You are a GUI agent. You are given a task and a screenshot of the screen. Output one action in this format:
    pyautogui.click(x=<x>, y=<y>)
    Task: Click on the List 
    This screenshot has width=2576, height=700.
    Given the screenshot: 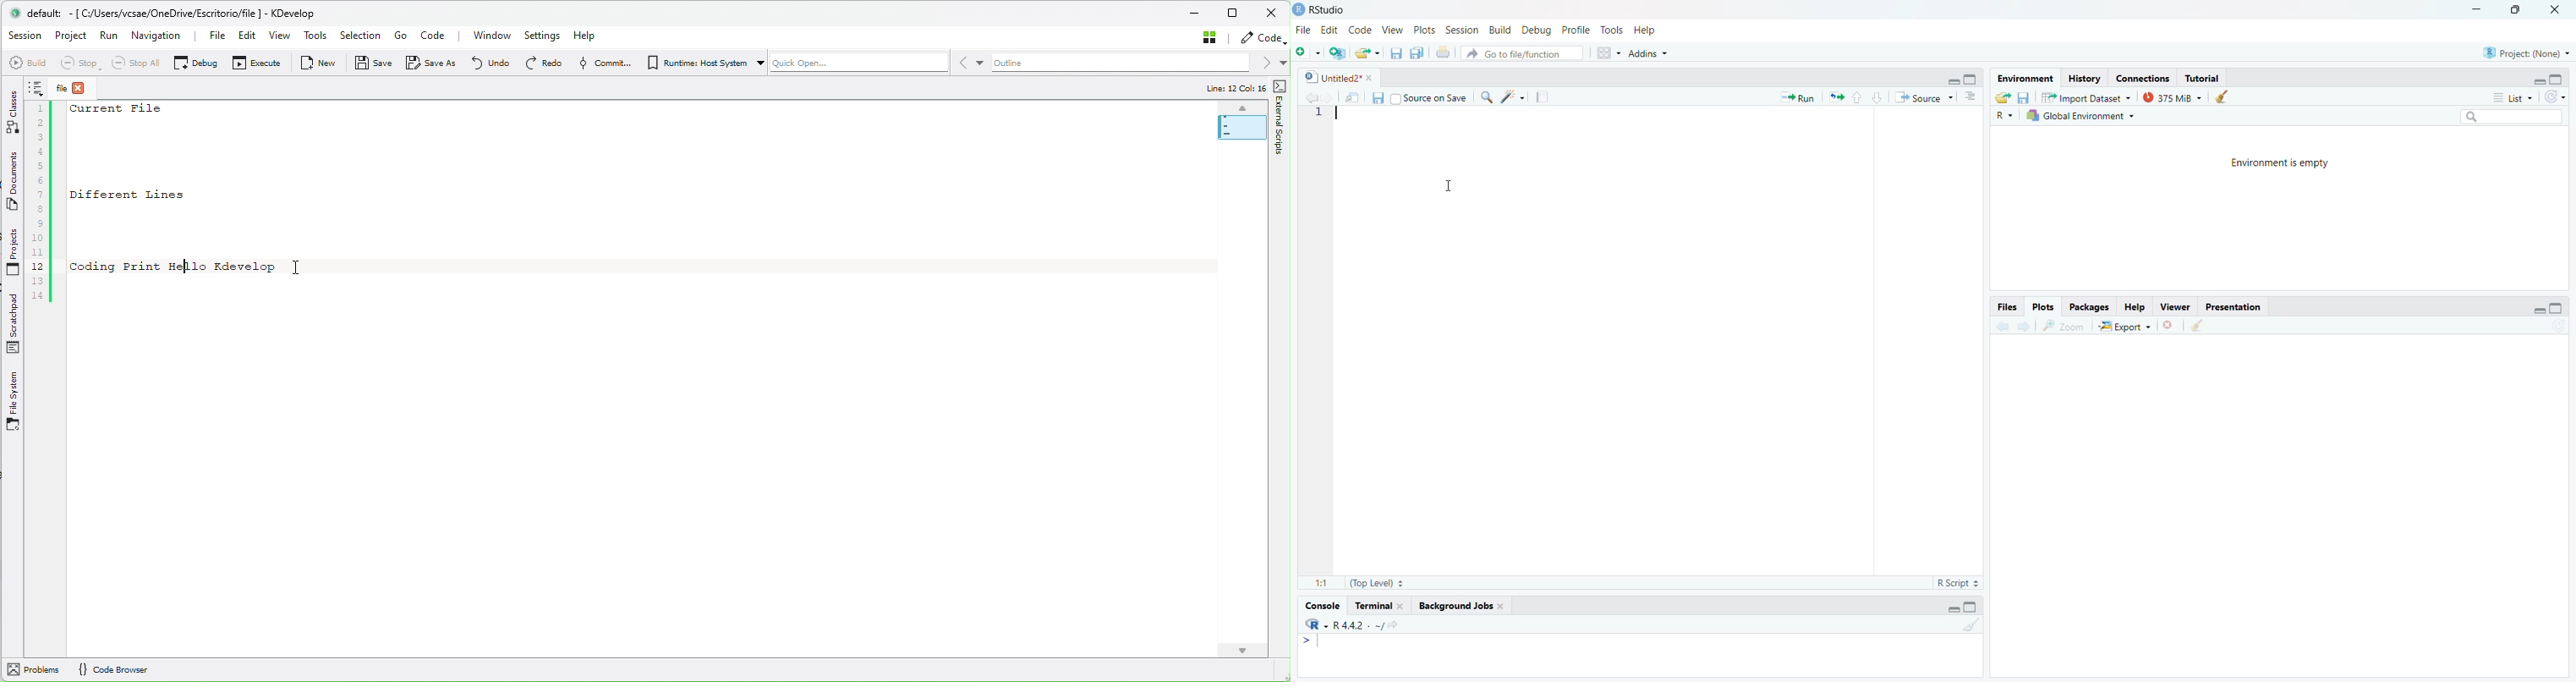 What is the action you would take?
    pyautogui.click(x=2509, y=96)
    